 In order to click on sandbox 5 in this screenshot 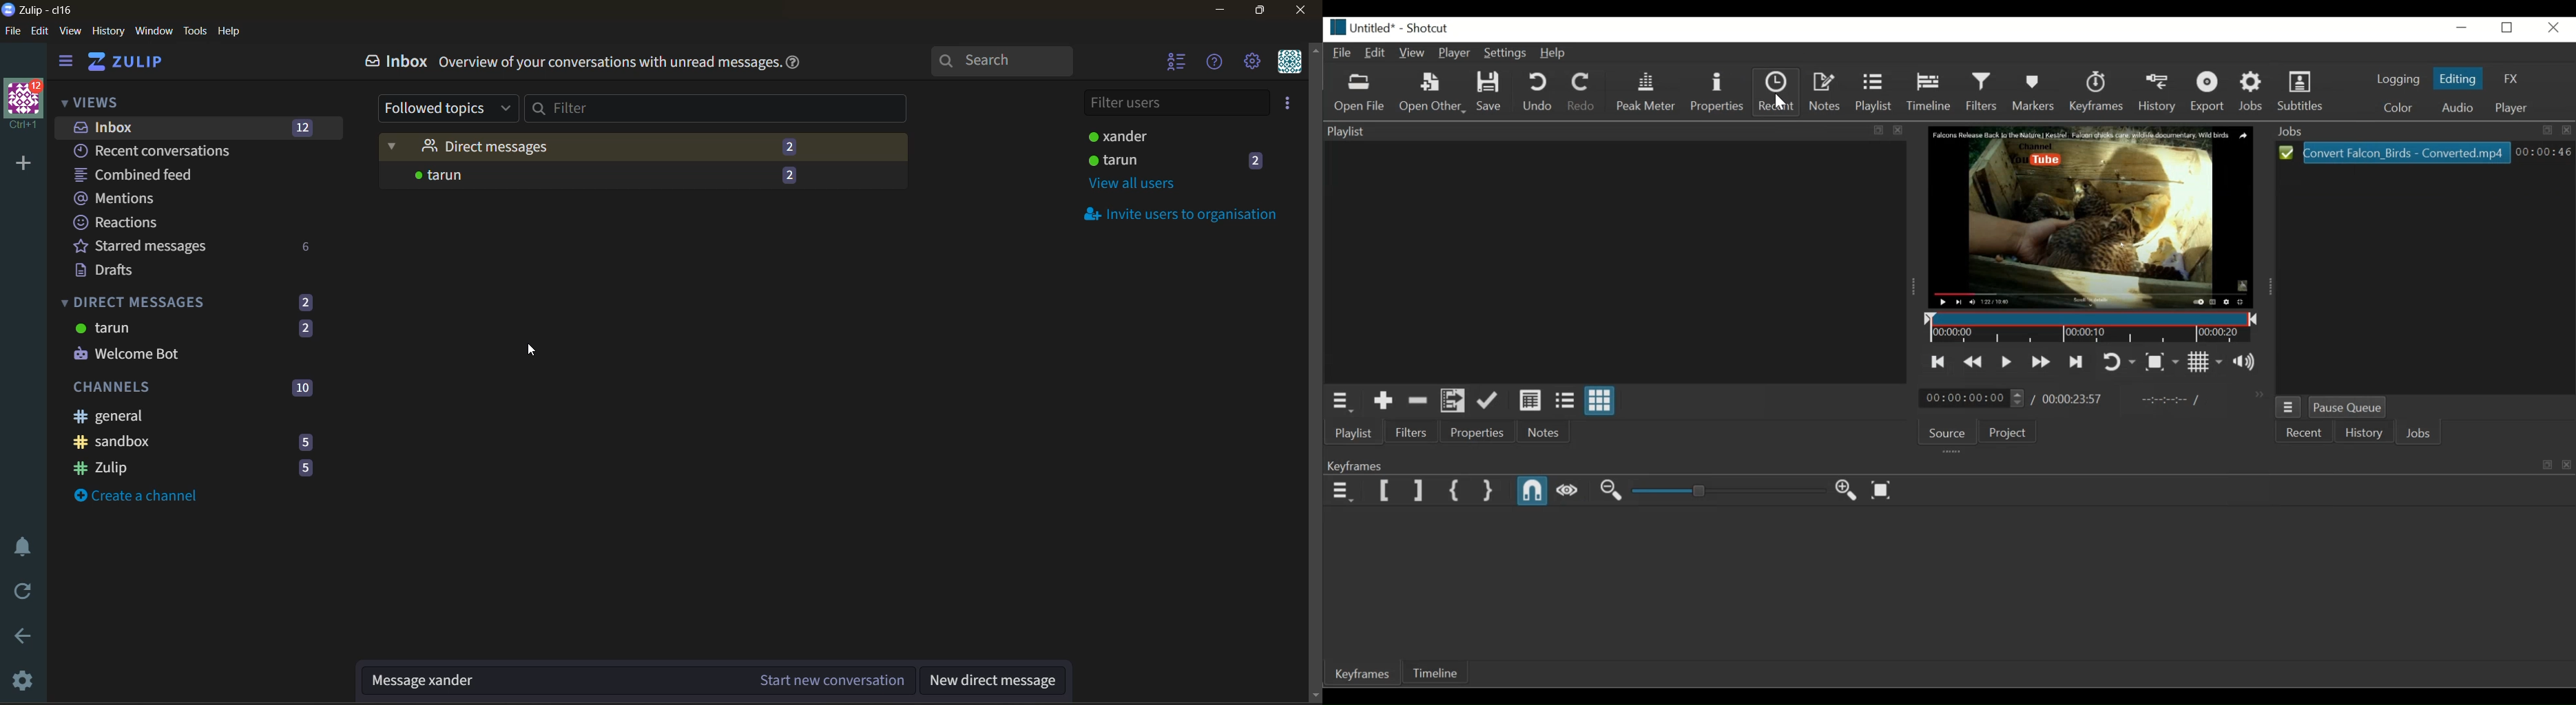, I will do `click(194, 445)`.